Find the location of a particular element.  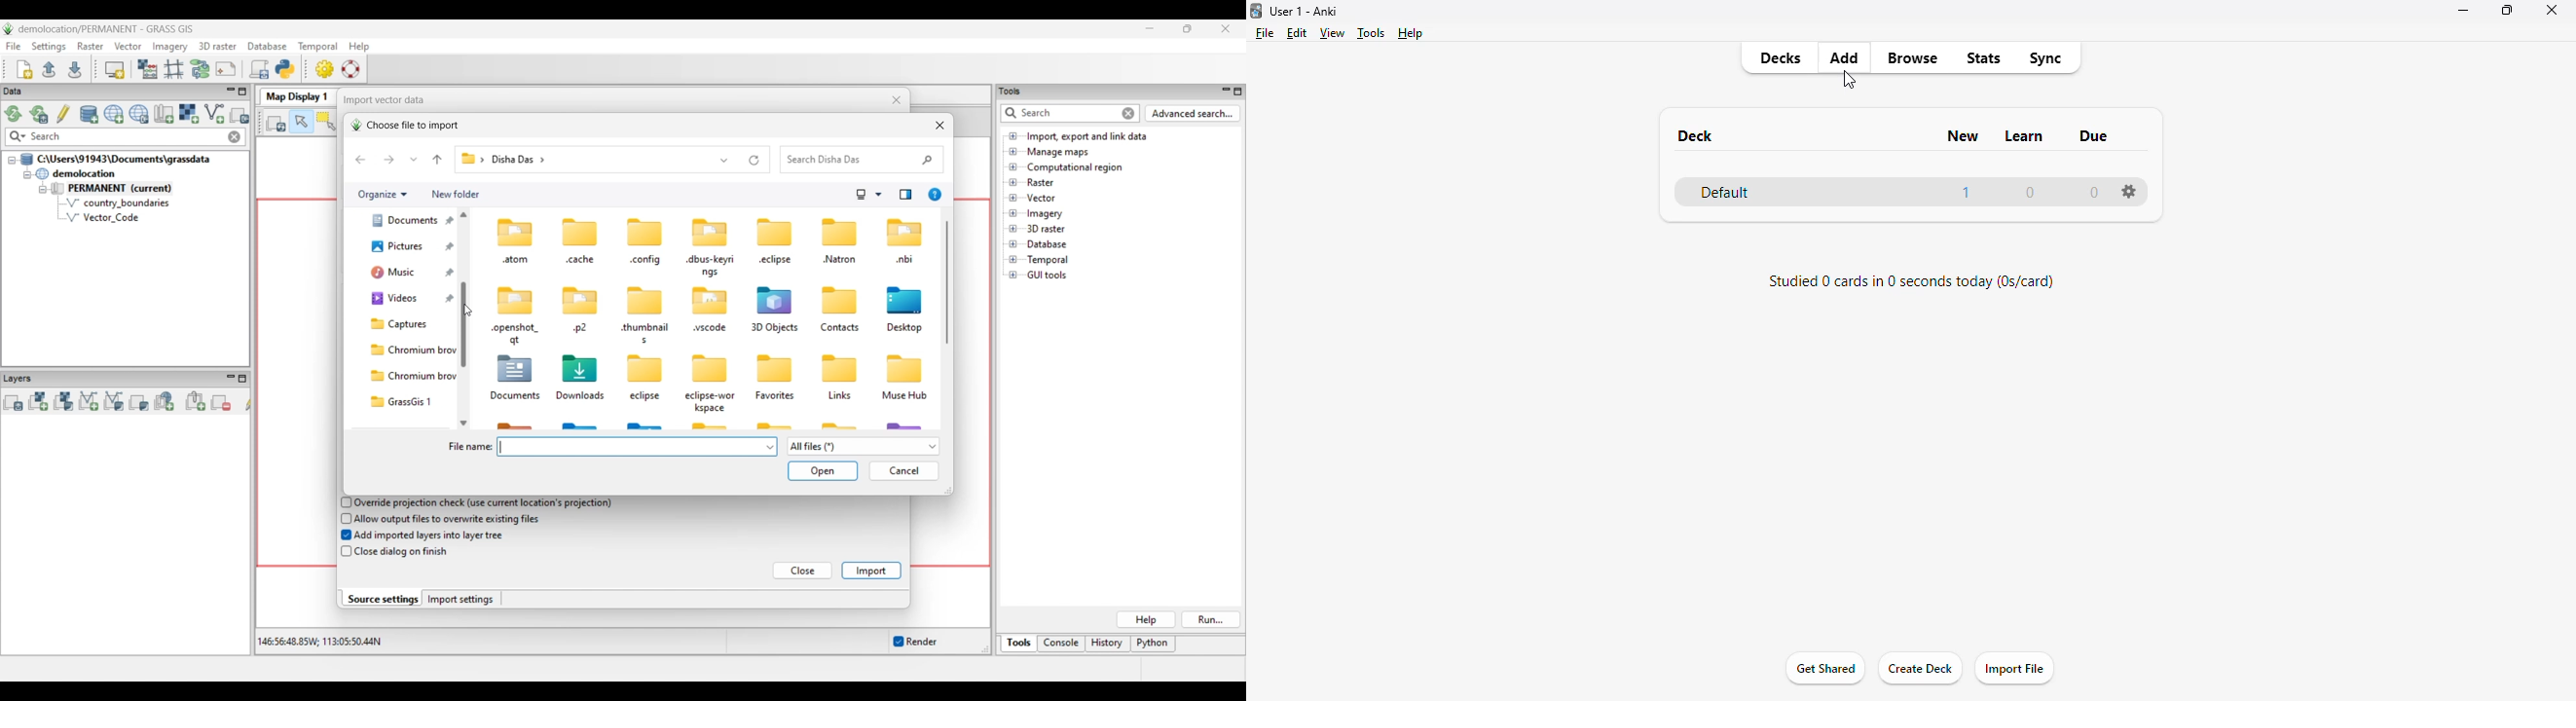

maximize is located at coordinates (2508, 10).